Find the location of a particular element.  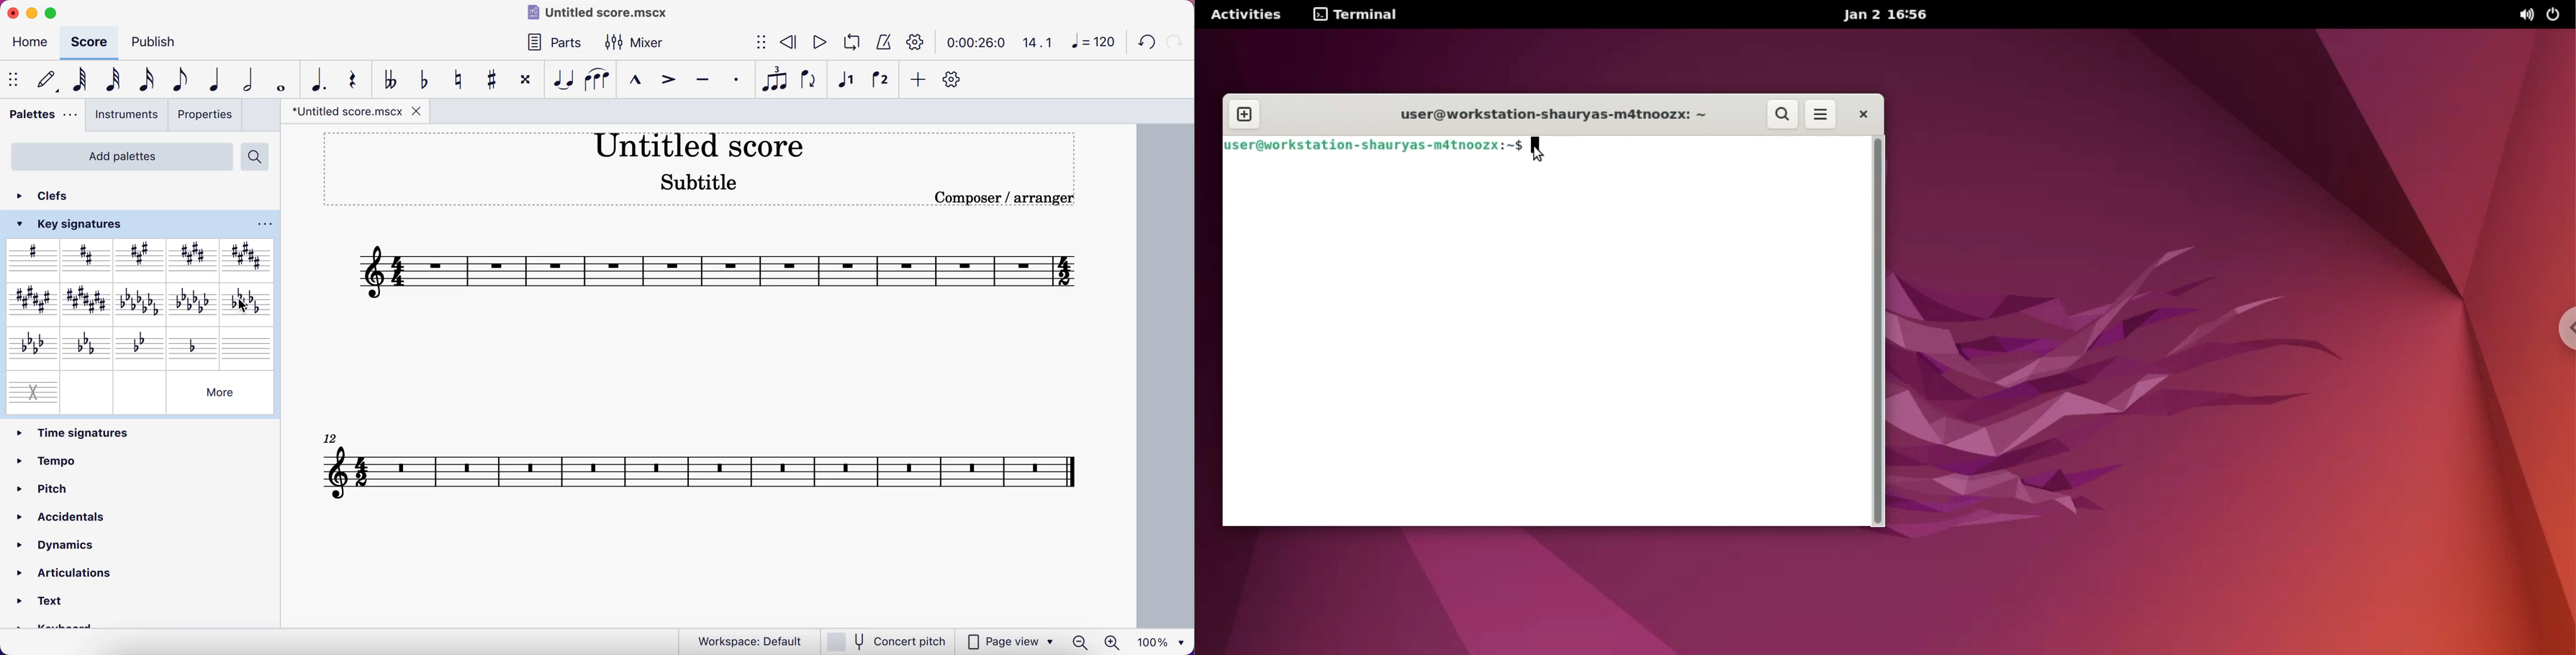

E major is located at coordinates (191, 256).